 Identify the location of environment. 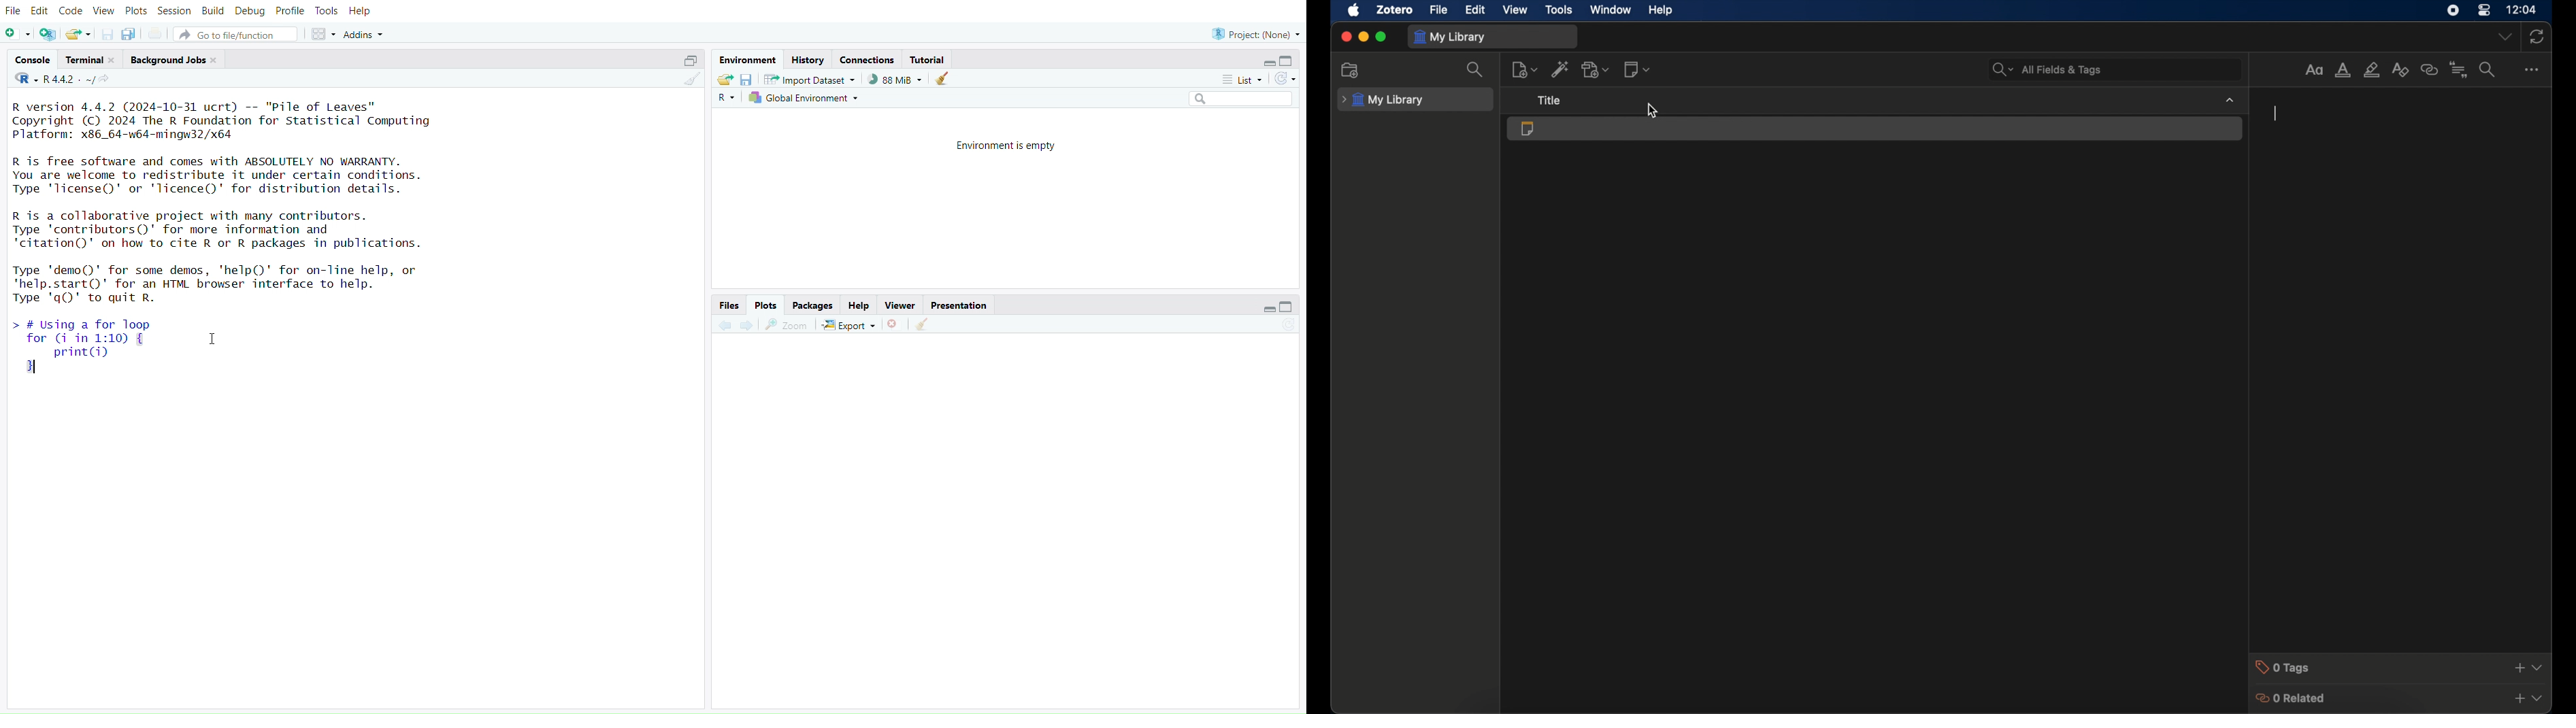
(748, 61).